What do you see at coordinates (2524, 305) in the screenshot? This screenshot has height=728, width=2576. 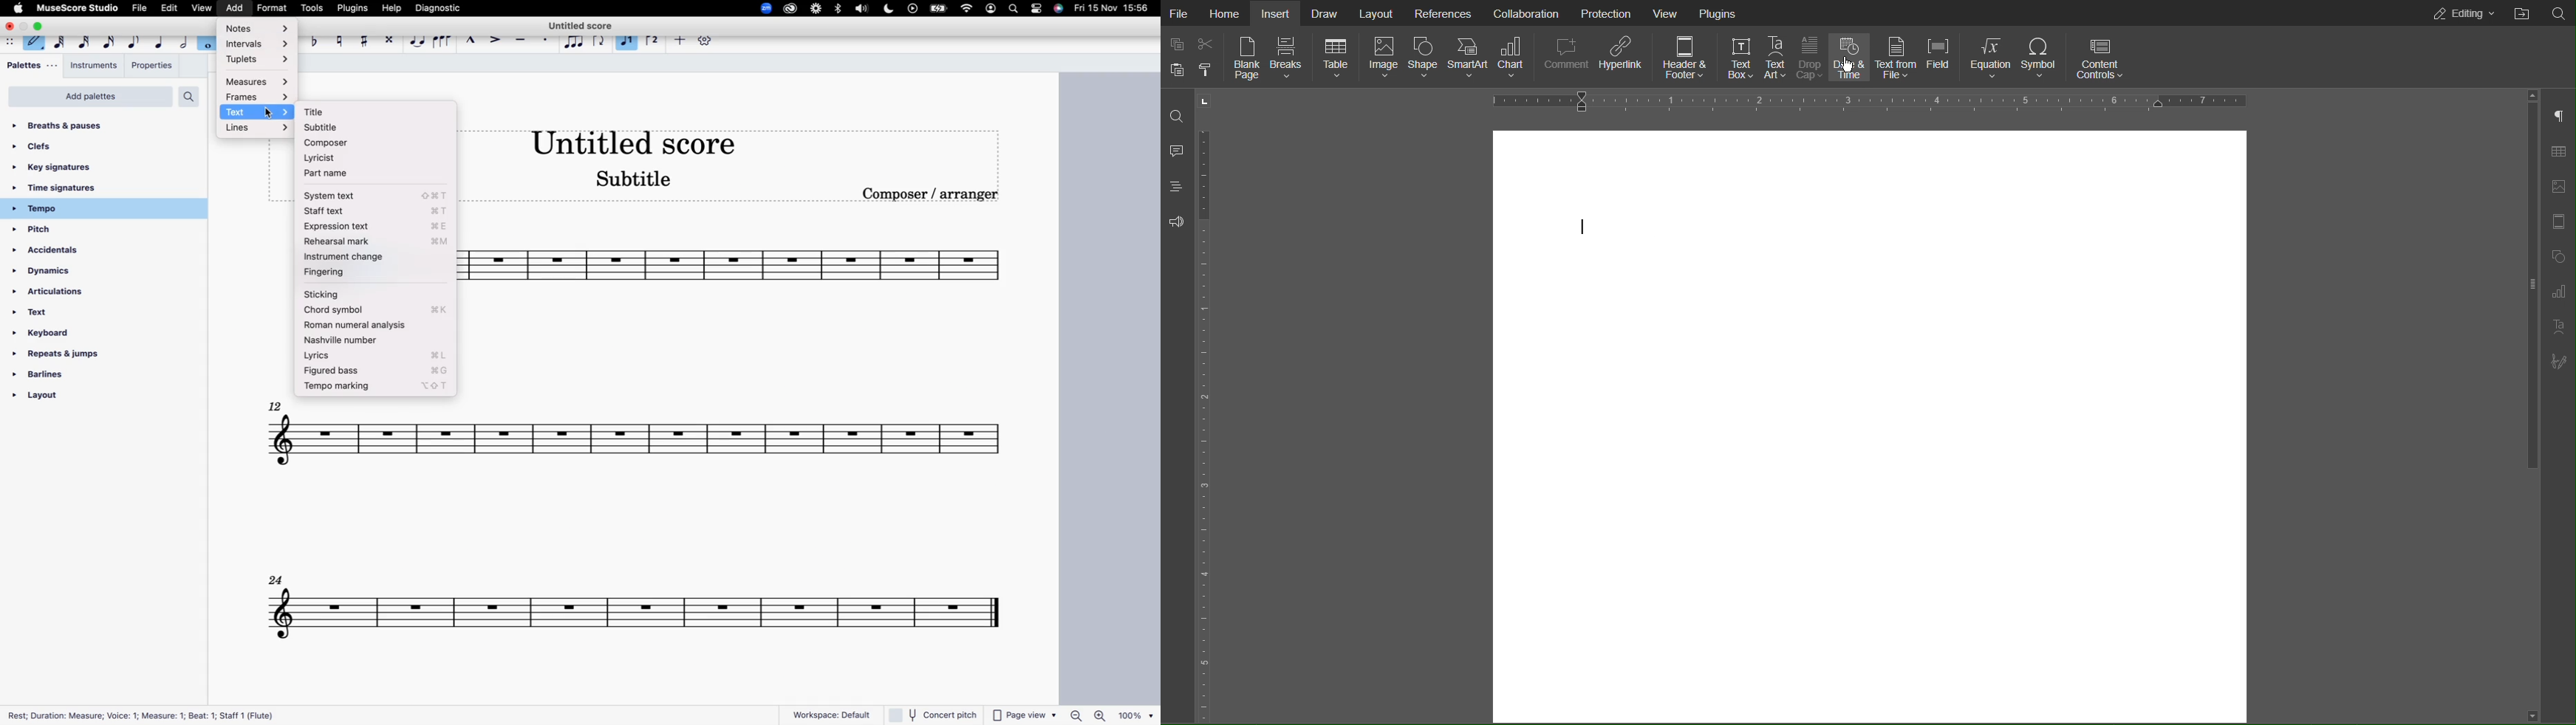 I see `slider` at bounding box center [2524, 305].